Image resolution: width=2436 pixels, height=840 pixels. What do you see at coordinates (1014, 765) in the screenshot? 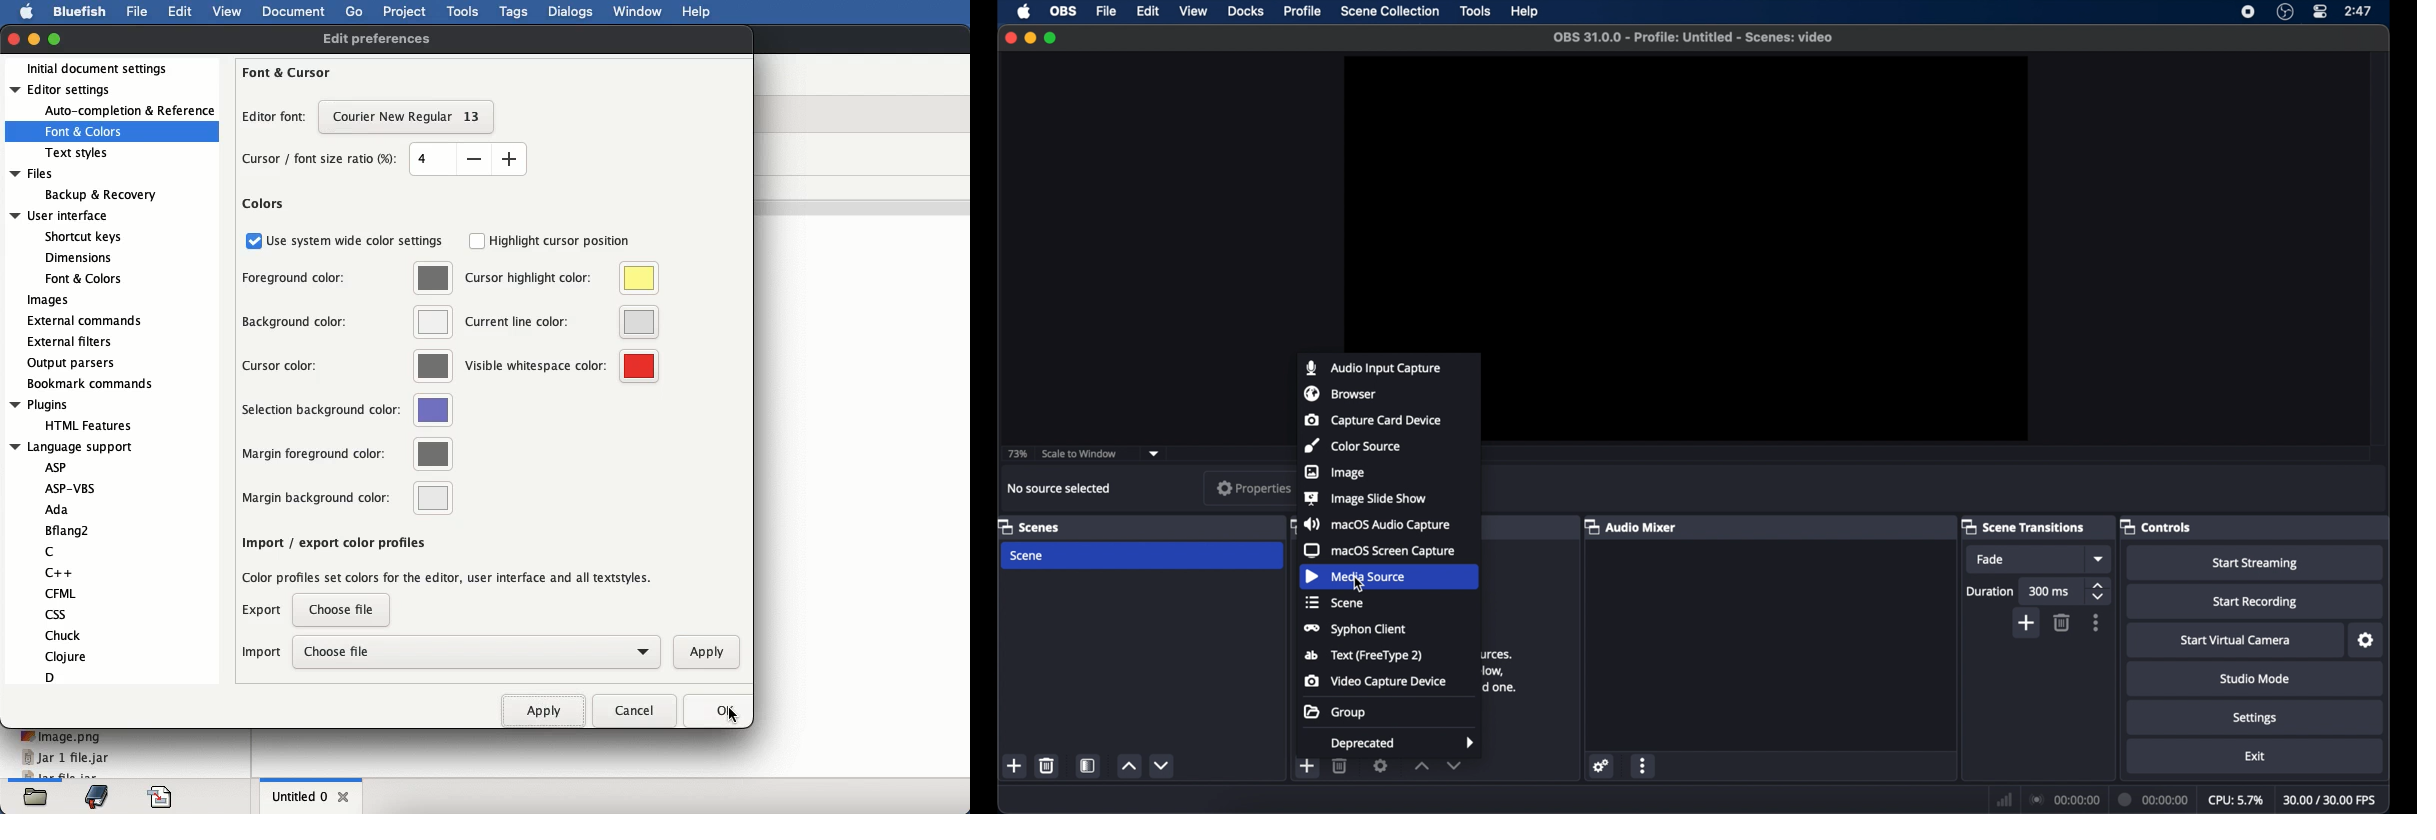
I see `add` at bounding box center [1014, 765].